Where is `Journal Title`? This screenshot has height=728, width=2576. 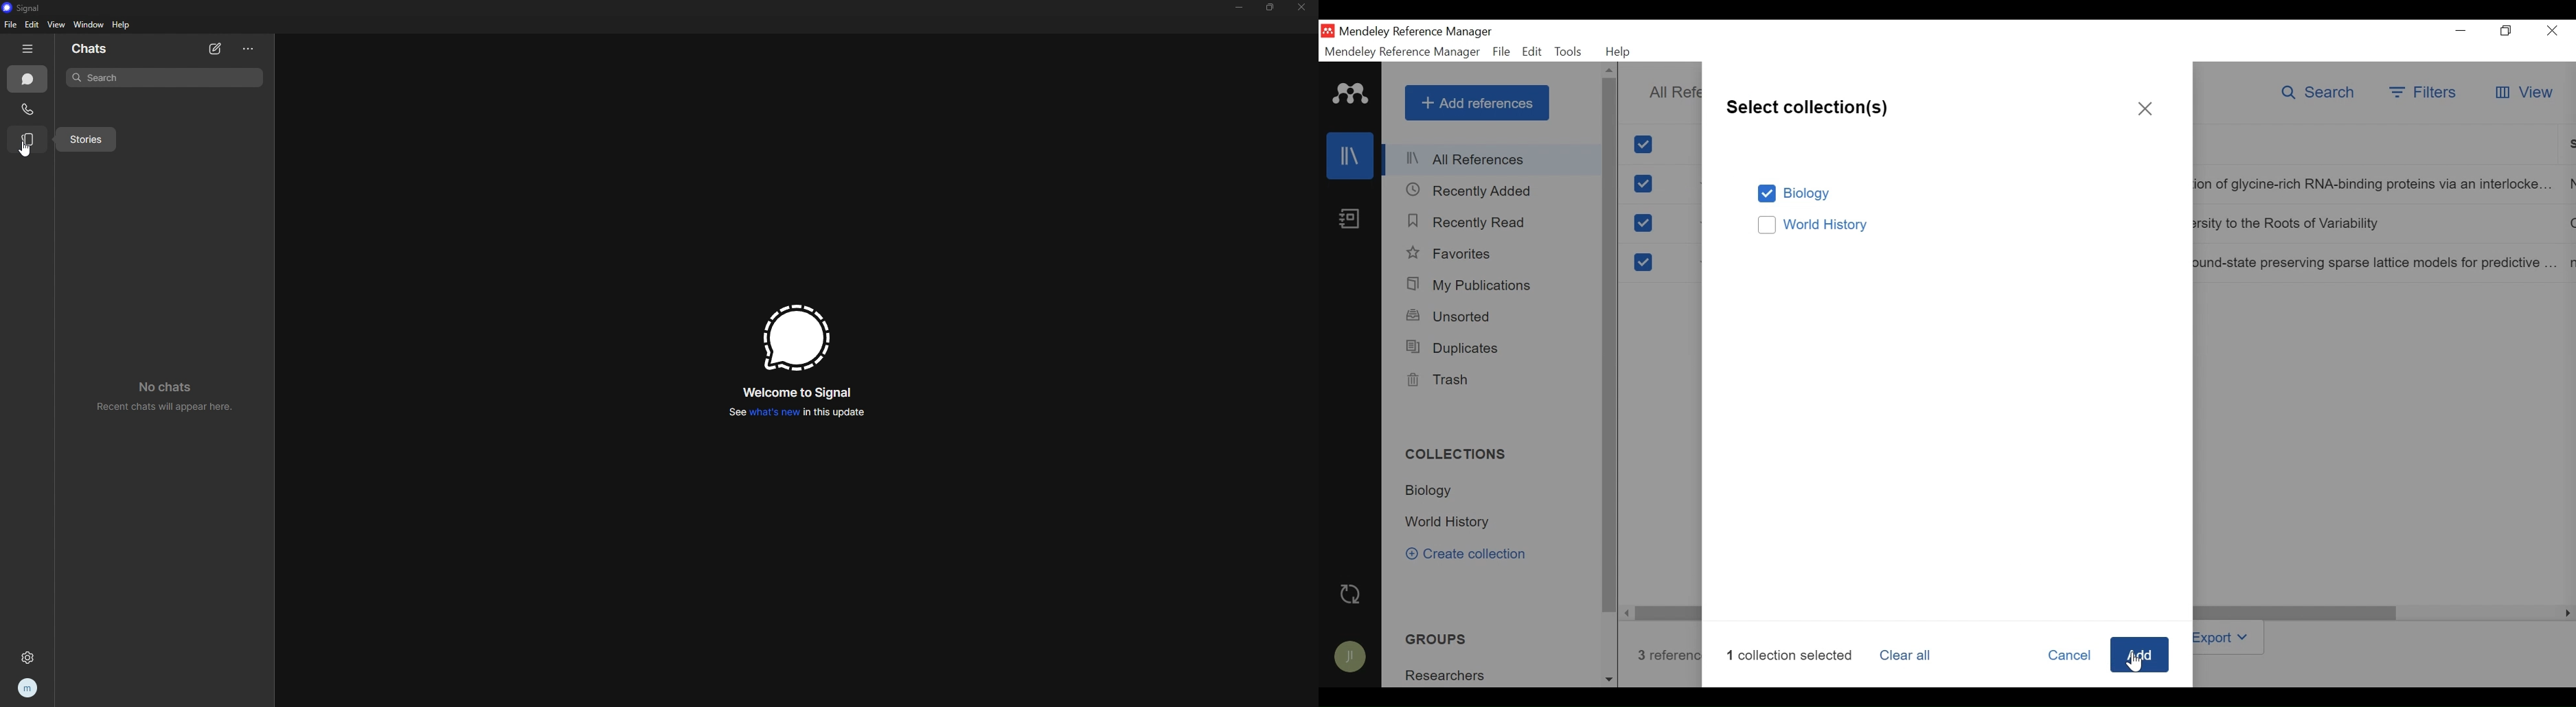 Journal Title is located at coordinates (2378, 263).